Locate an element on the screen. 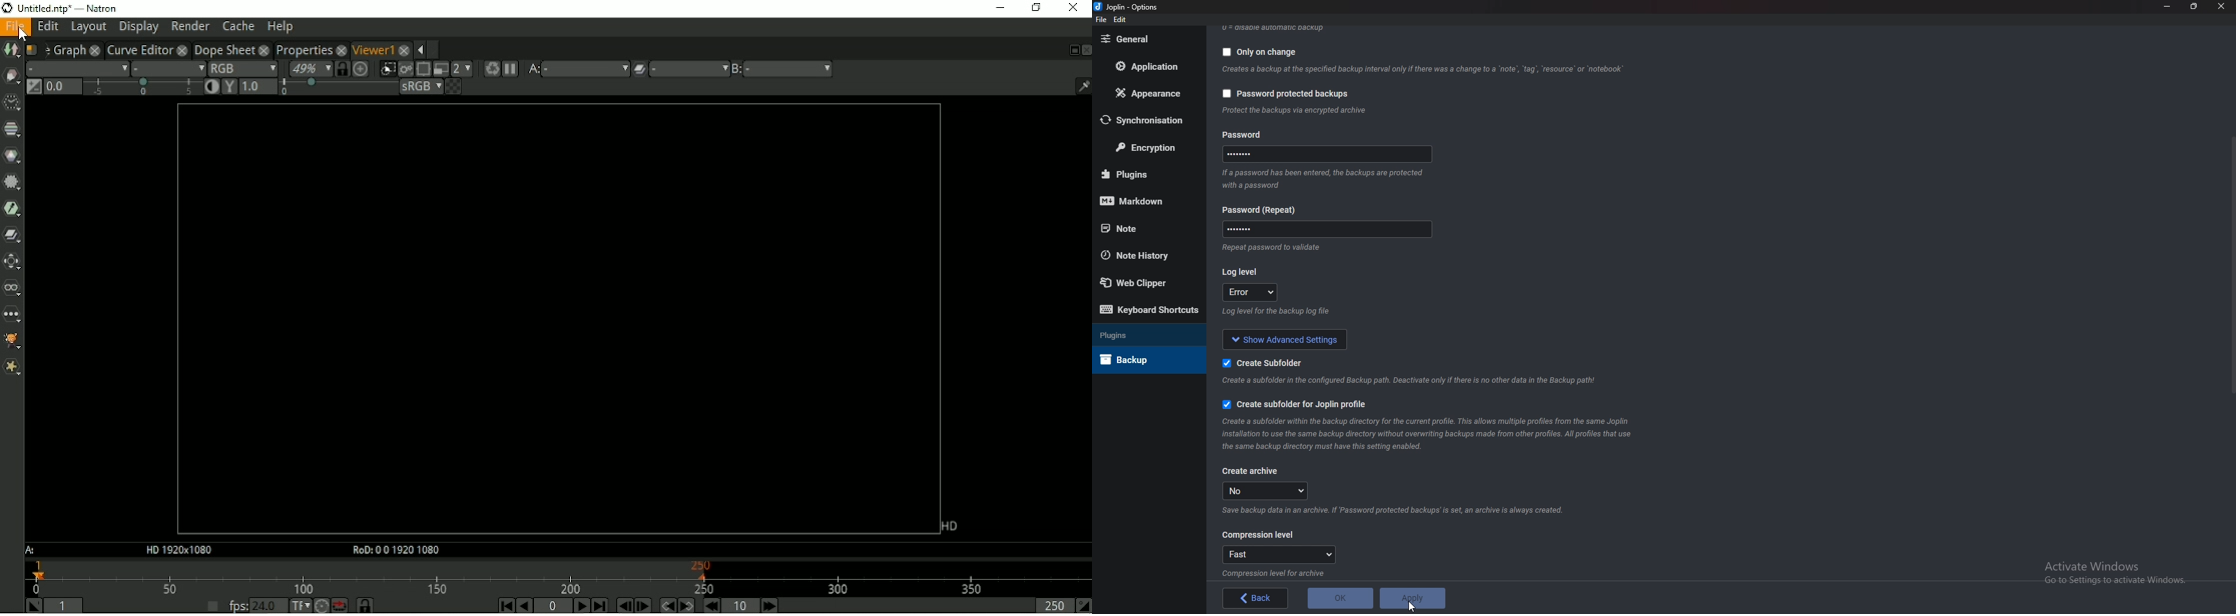 The height and width of the screenshot is (616, 2240). info is located at coordinates (1295, 111).